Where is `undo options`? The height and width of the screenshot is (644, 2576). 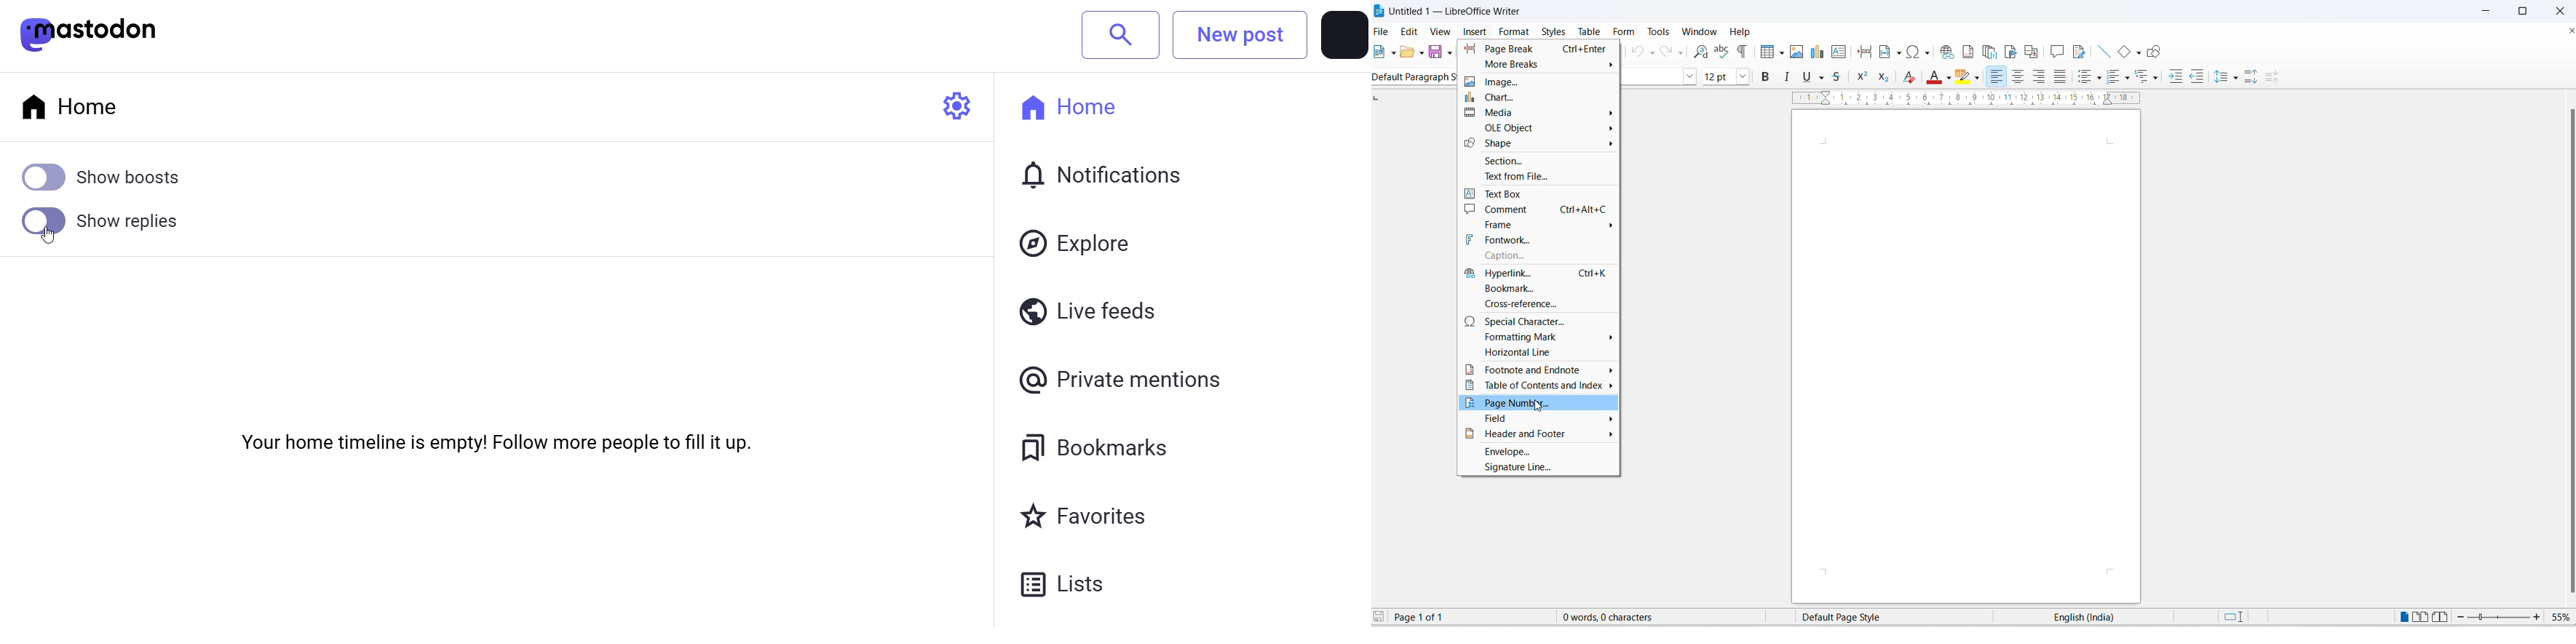
undo options is located at coordinates (1653, 54).